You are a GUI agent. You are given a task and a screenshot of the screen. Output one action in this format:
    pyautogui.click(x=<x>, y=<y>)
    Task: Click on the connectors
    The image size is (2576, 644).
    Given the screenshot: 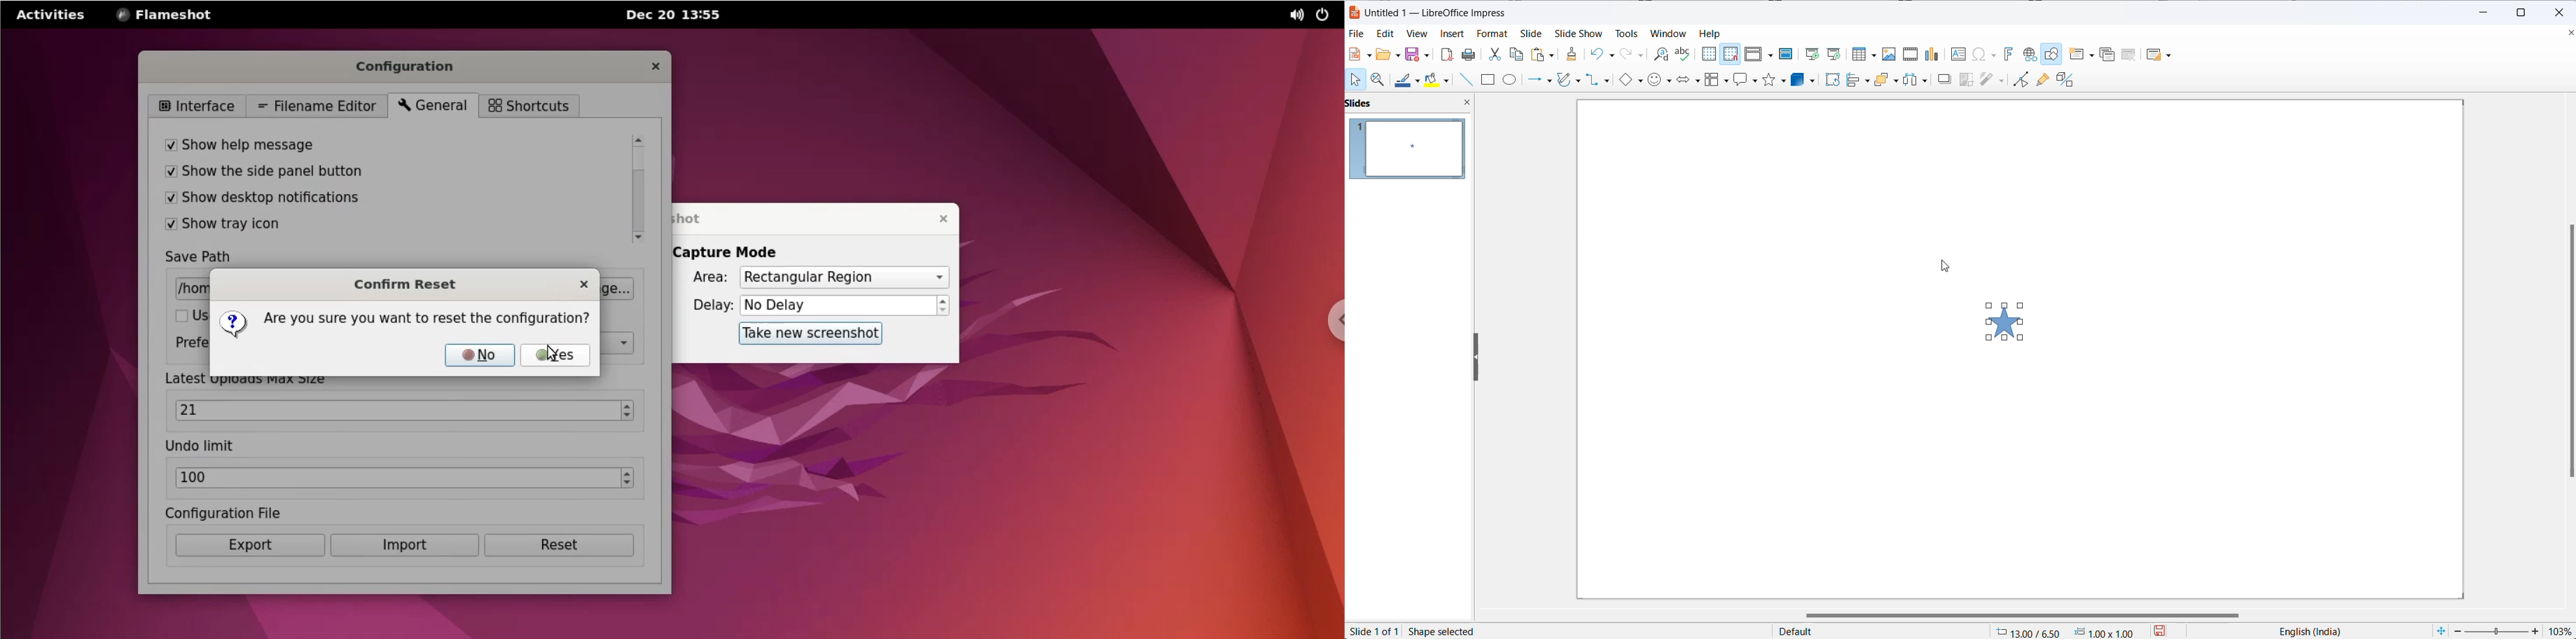 What is the action you would take?
    pyautogui.click(x=1602, y=81)
    